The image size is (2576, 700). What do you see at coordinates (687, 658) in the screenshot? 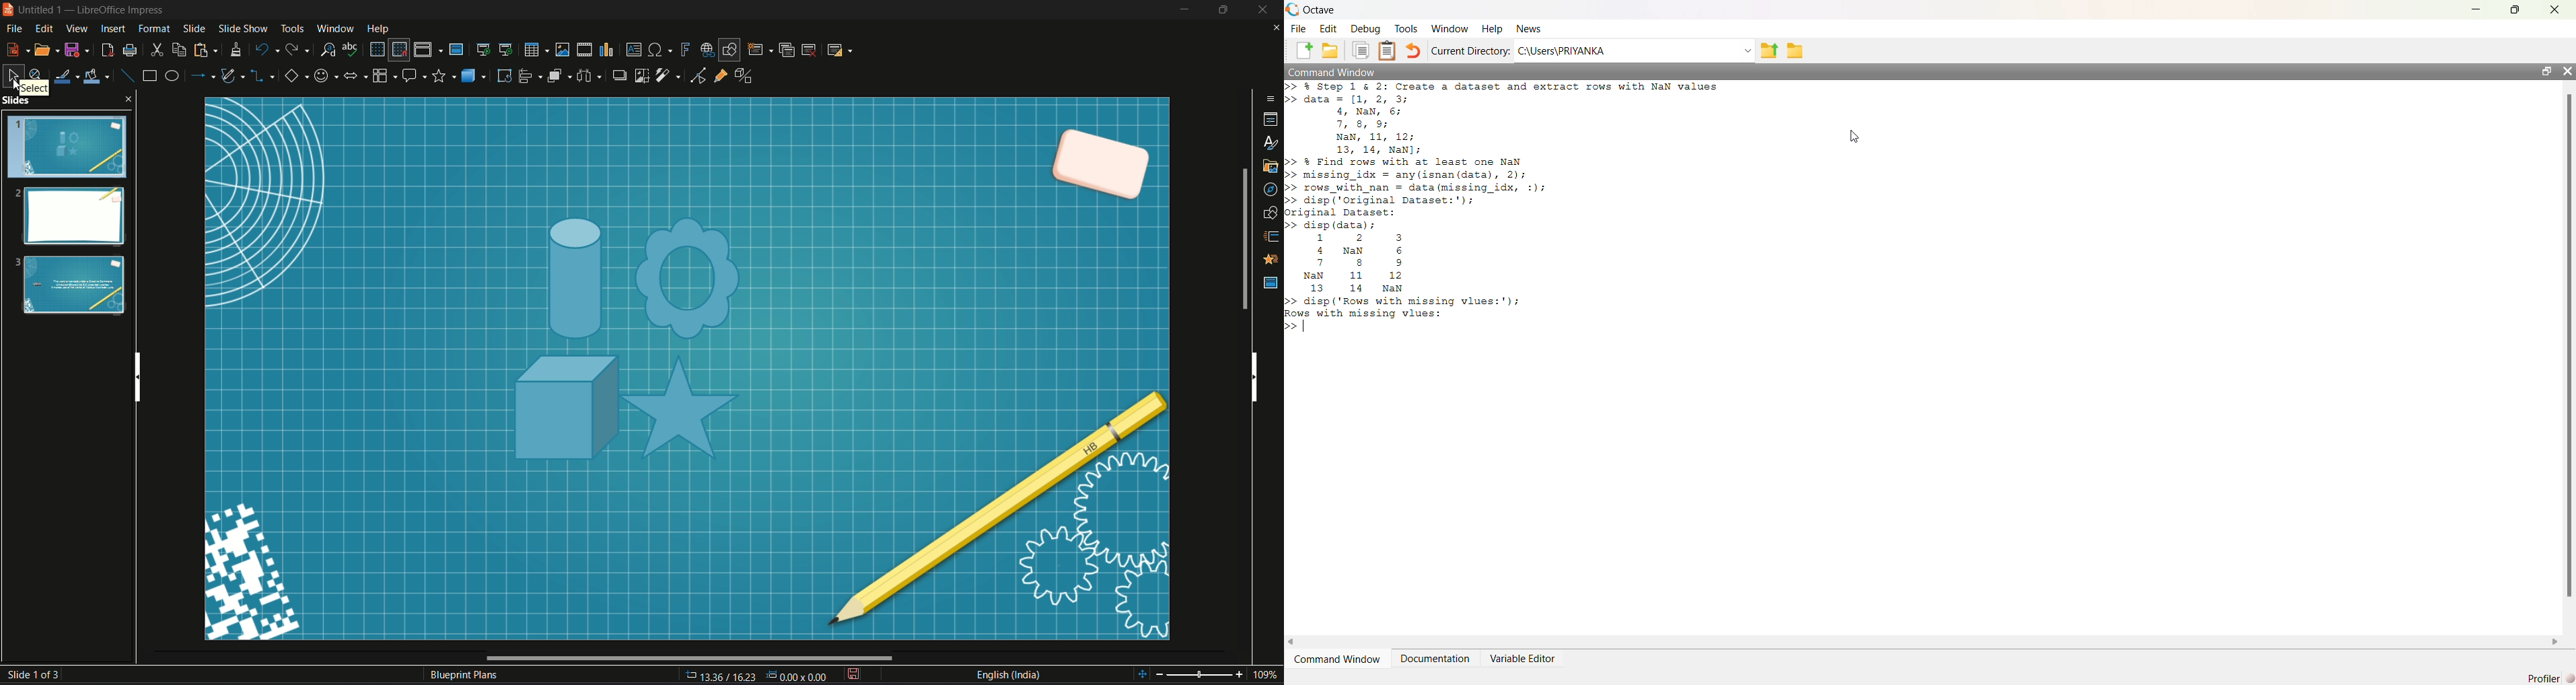
I see `Horizontal Scroll` at bounding box center [687, 658].